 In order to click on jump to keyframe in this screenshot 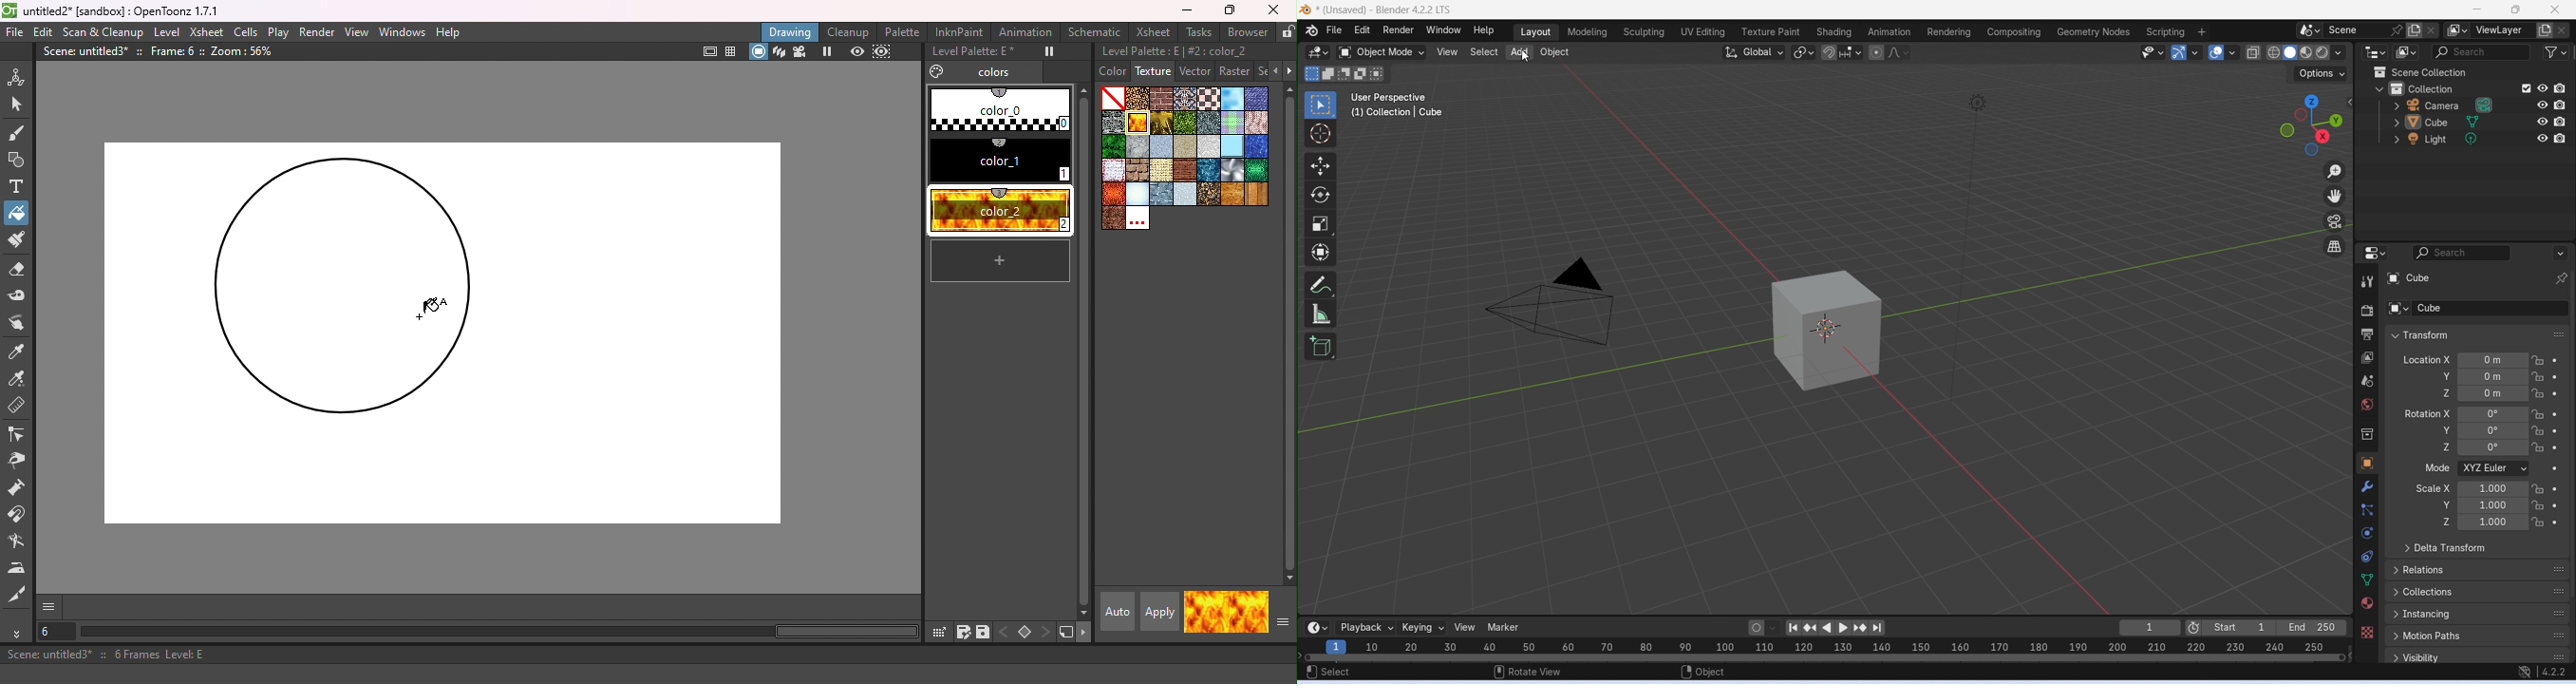, I will do `click(1861, 628)`.